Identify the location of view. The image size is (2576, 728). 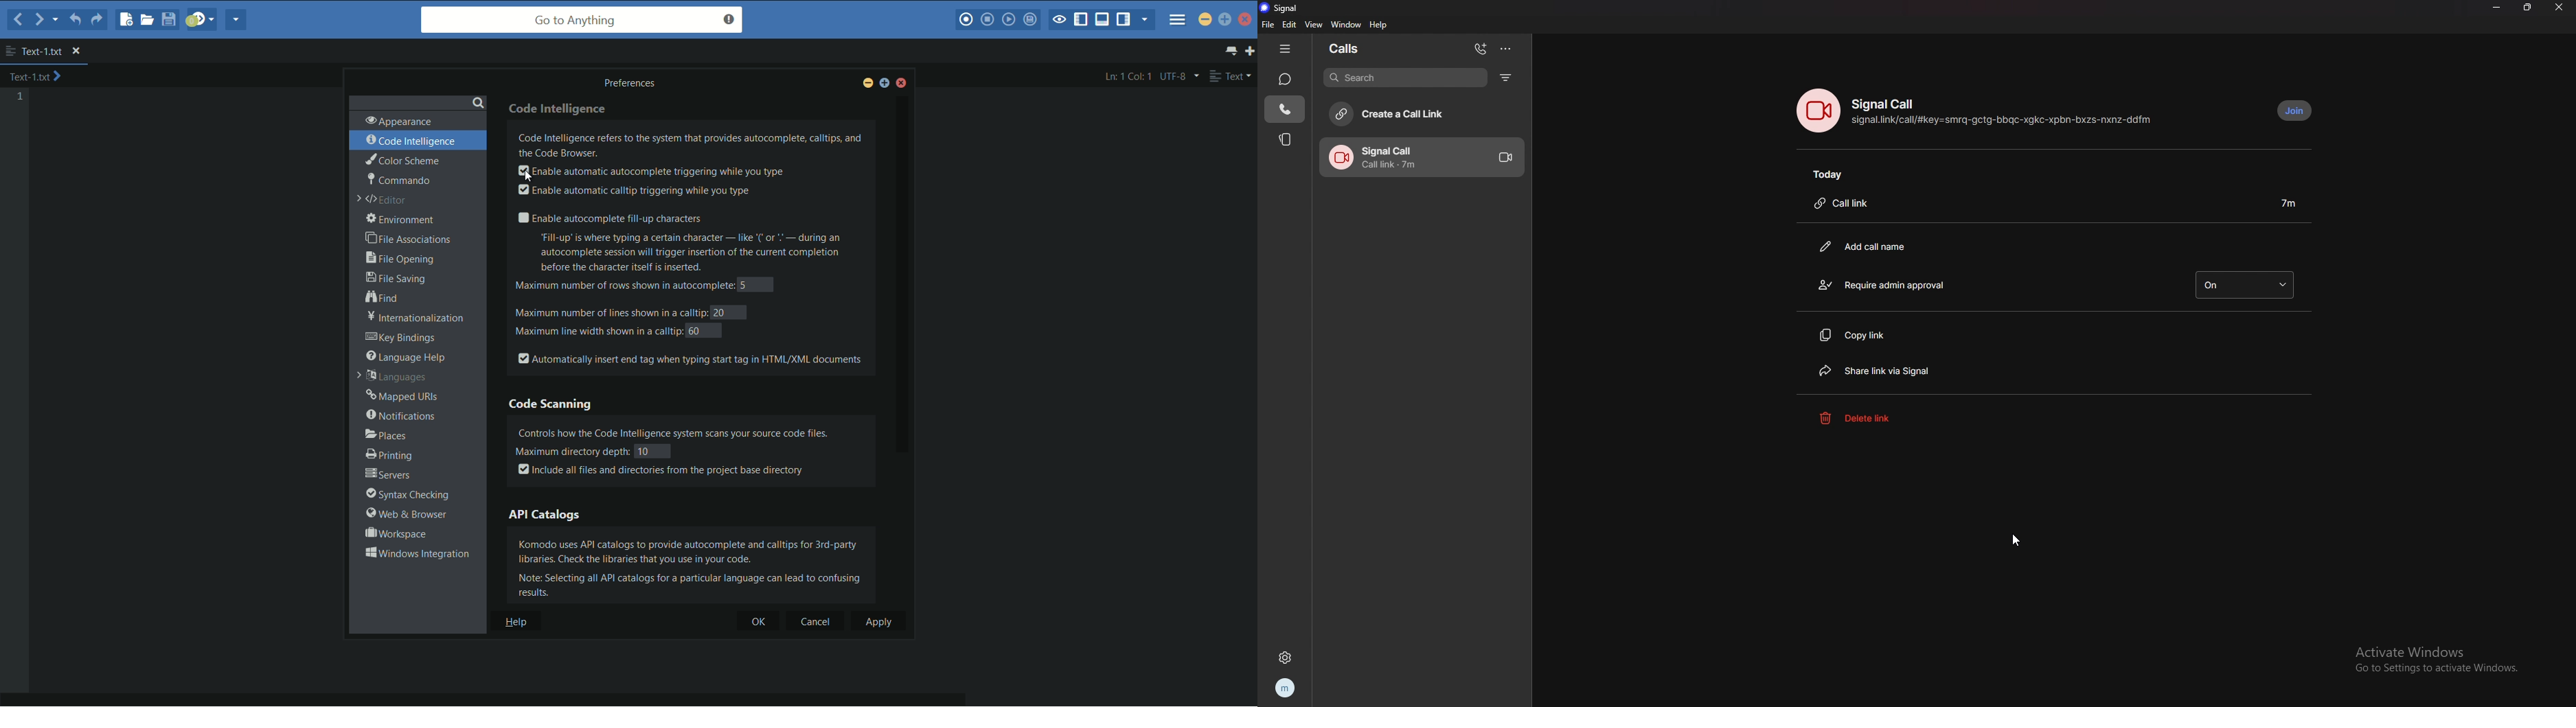
(1313, 24).